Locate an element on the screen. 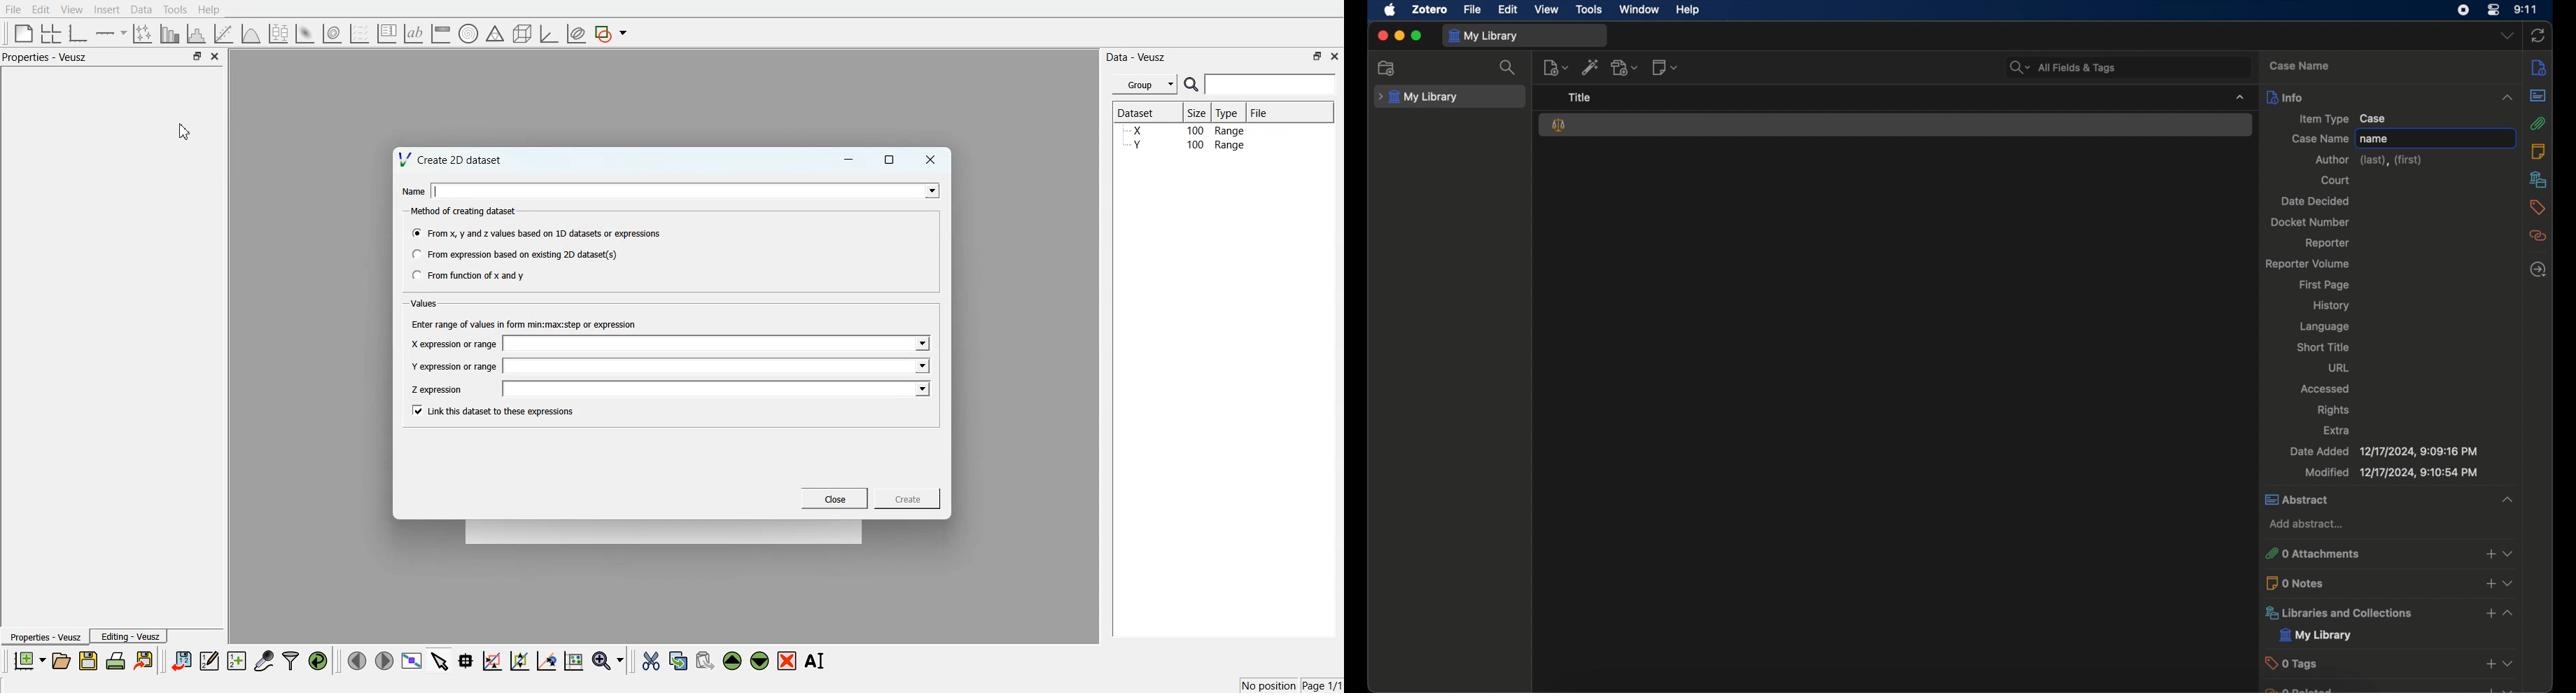 The image size is (2576, 700). Image color bar is located at coordinates (441, 33).